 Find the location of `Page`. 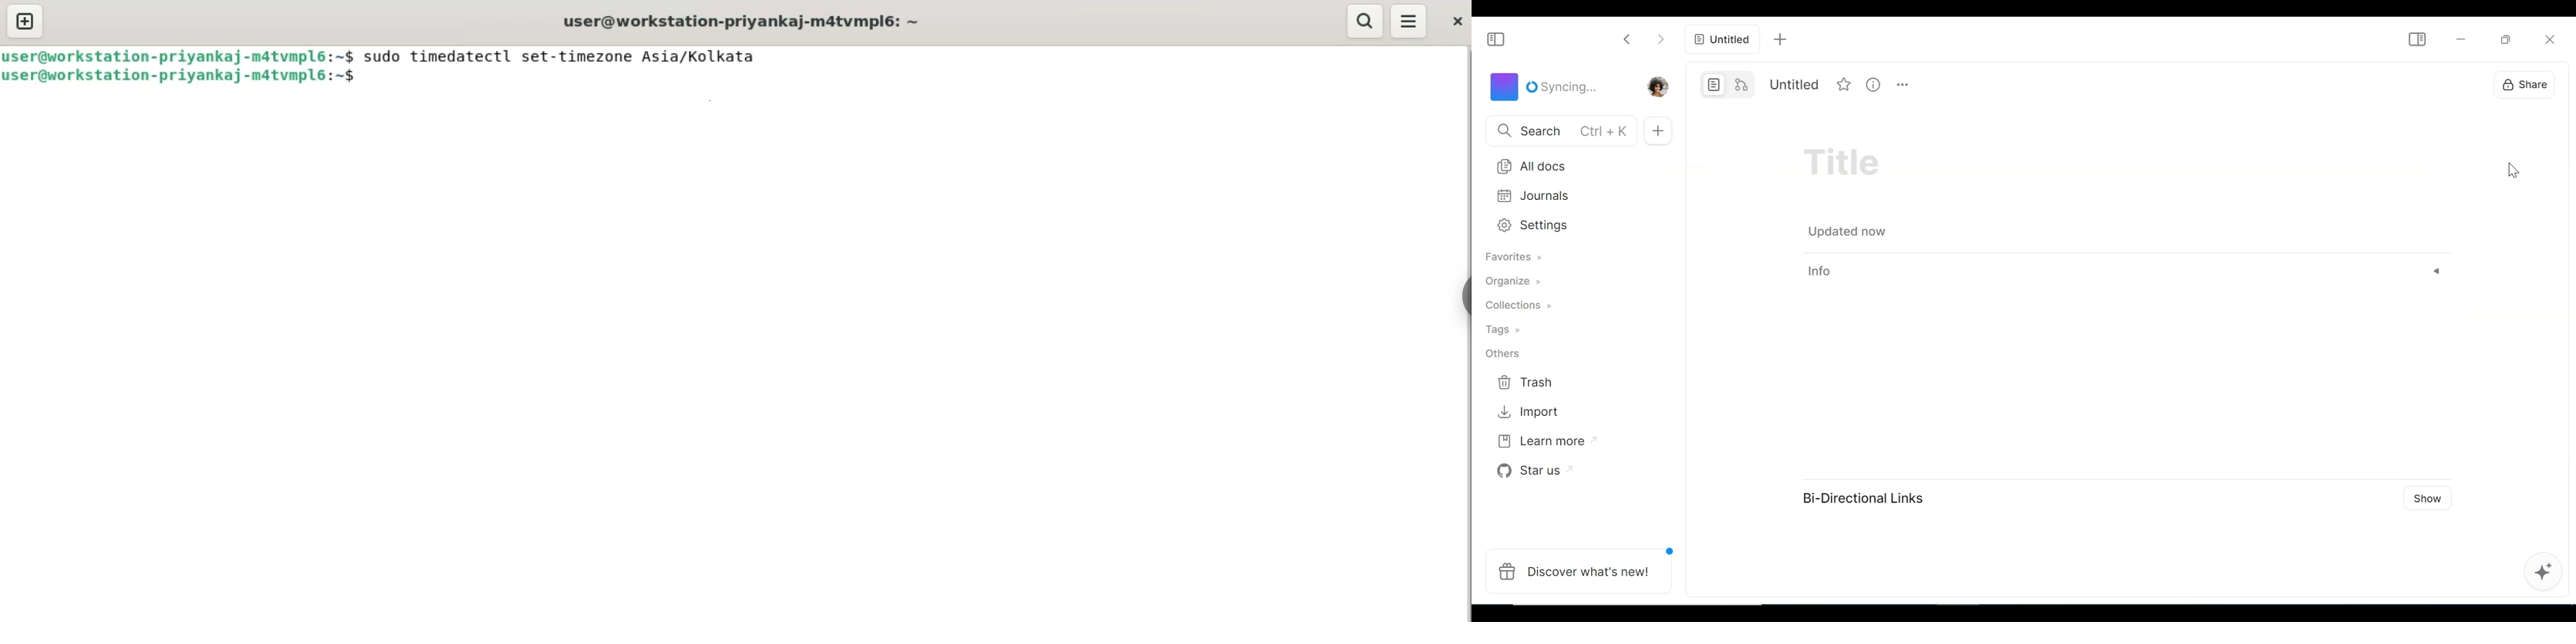

Page is located at coordinates (1714, 85).